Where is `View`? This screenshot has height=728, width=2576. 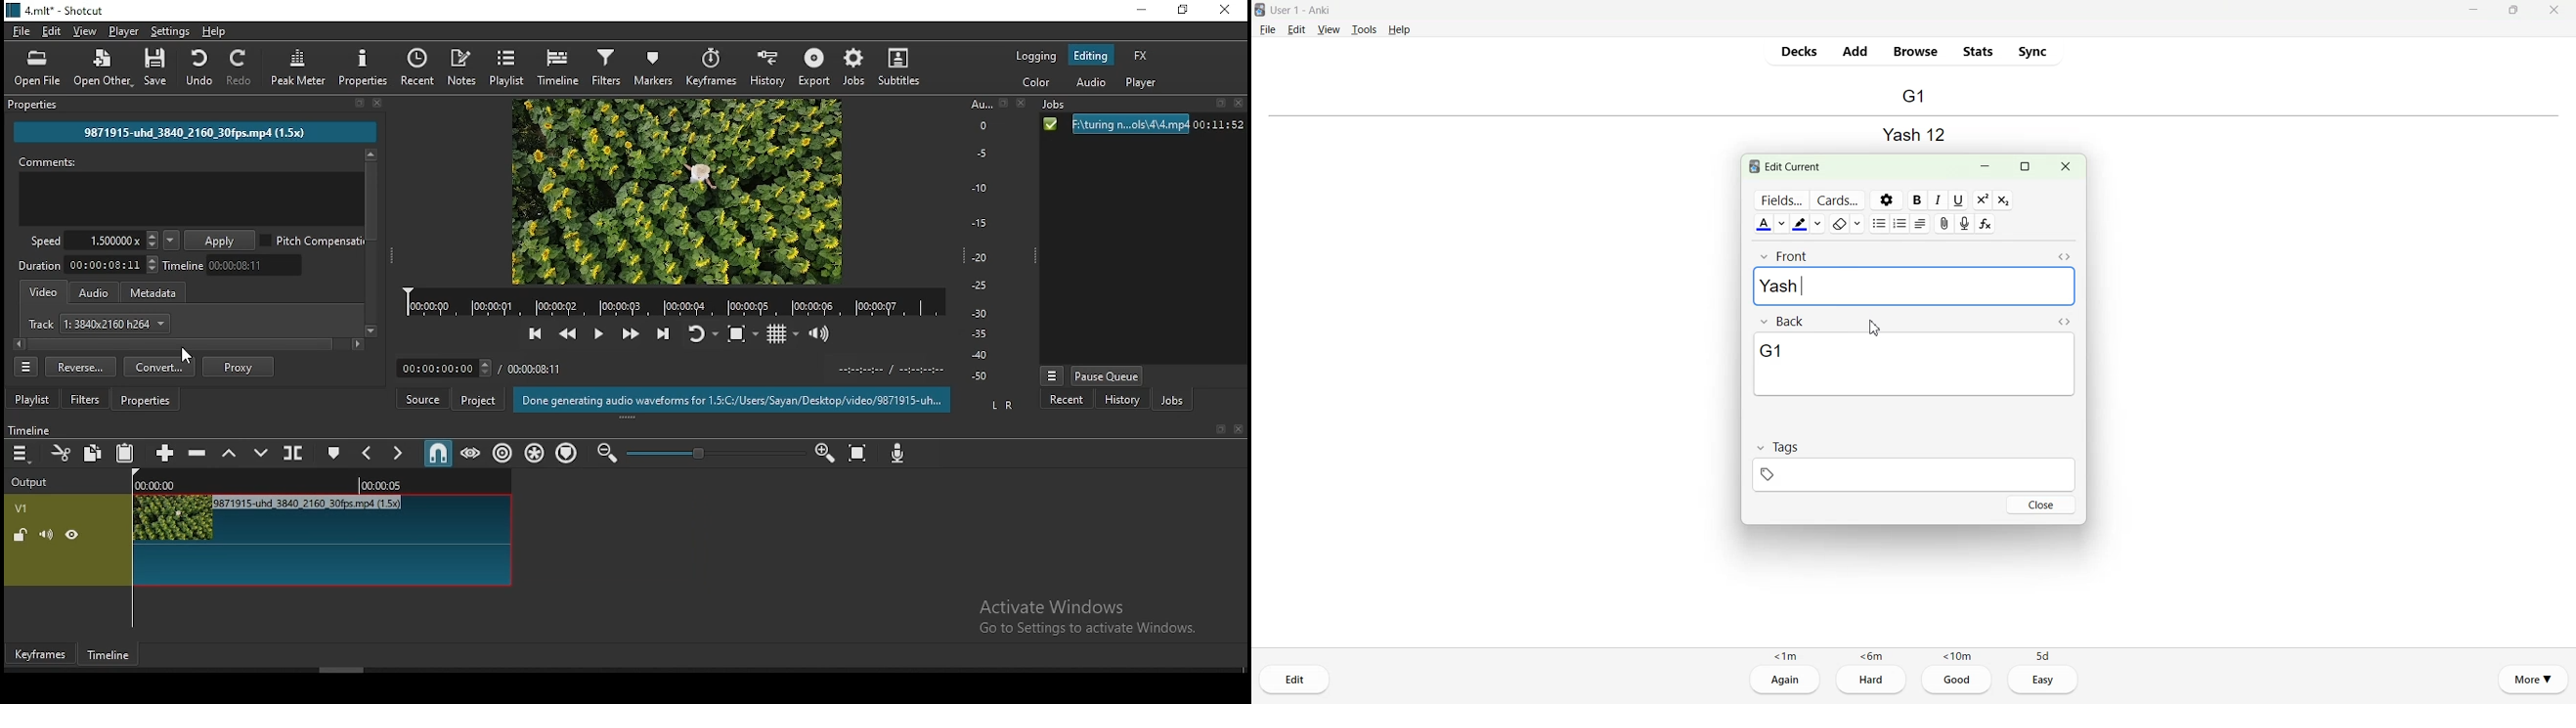 View is located at coordinates (1329, 29).